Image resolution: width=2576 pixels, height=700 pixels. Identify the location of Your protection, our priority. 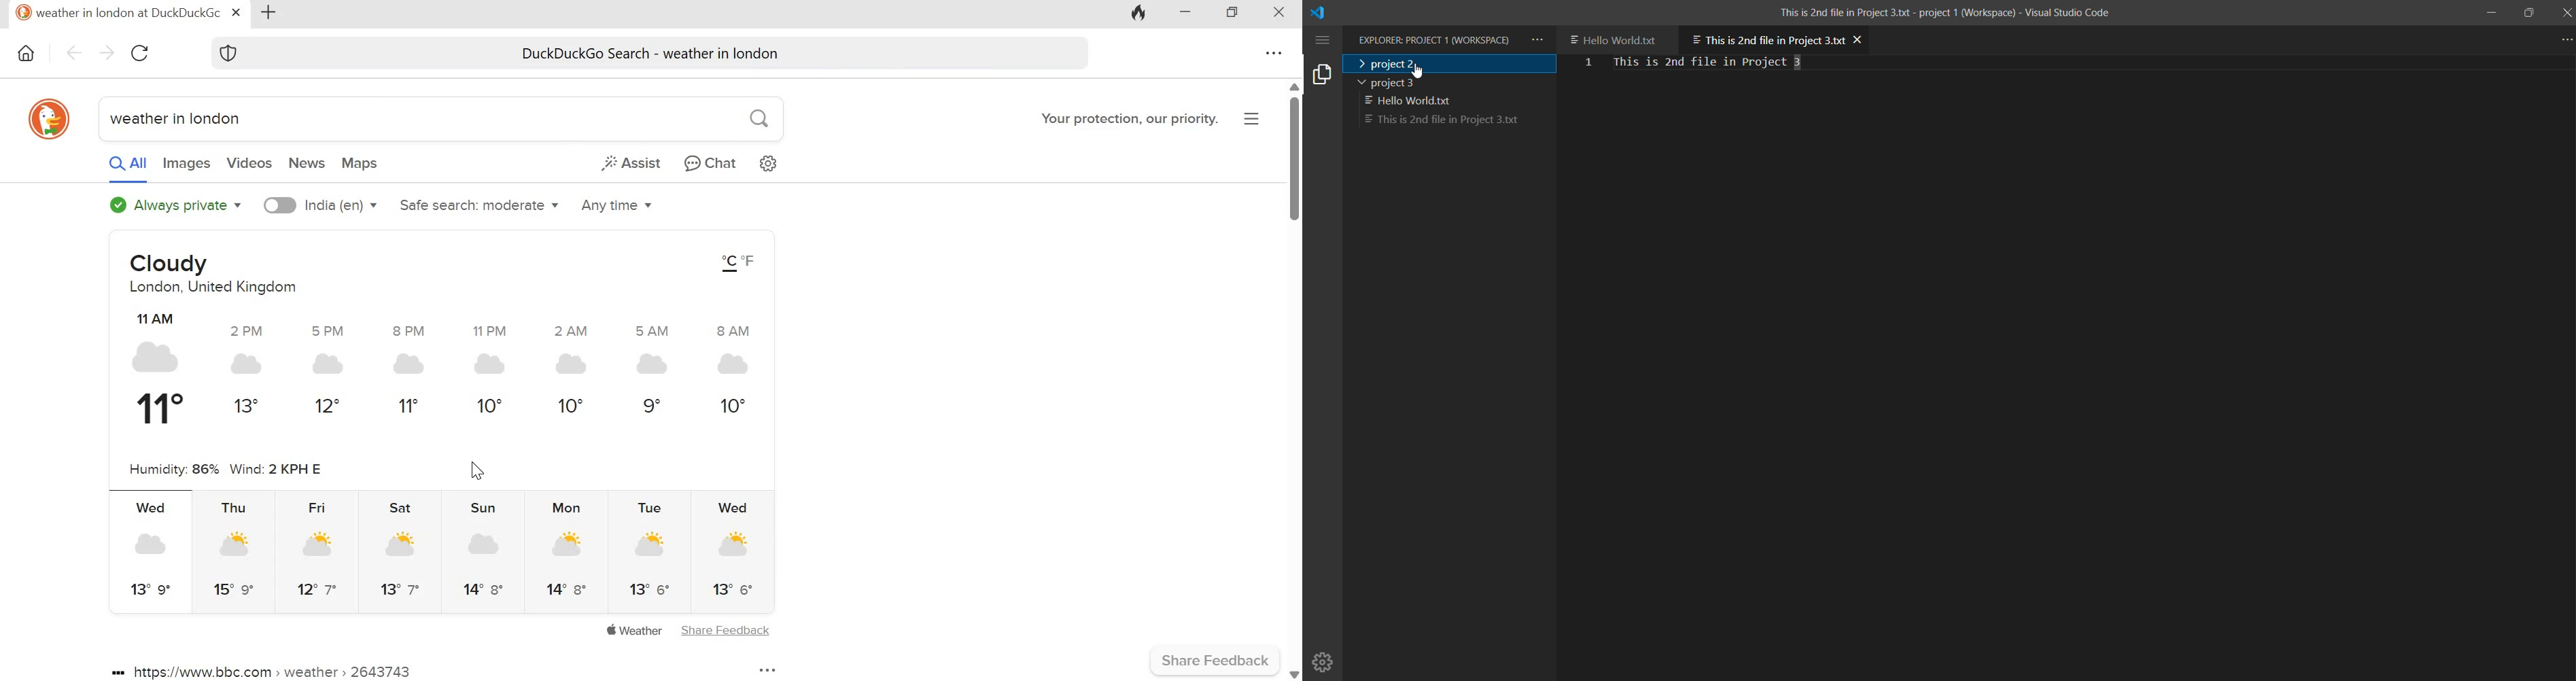
(1128, 118).